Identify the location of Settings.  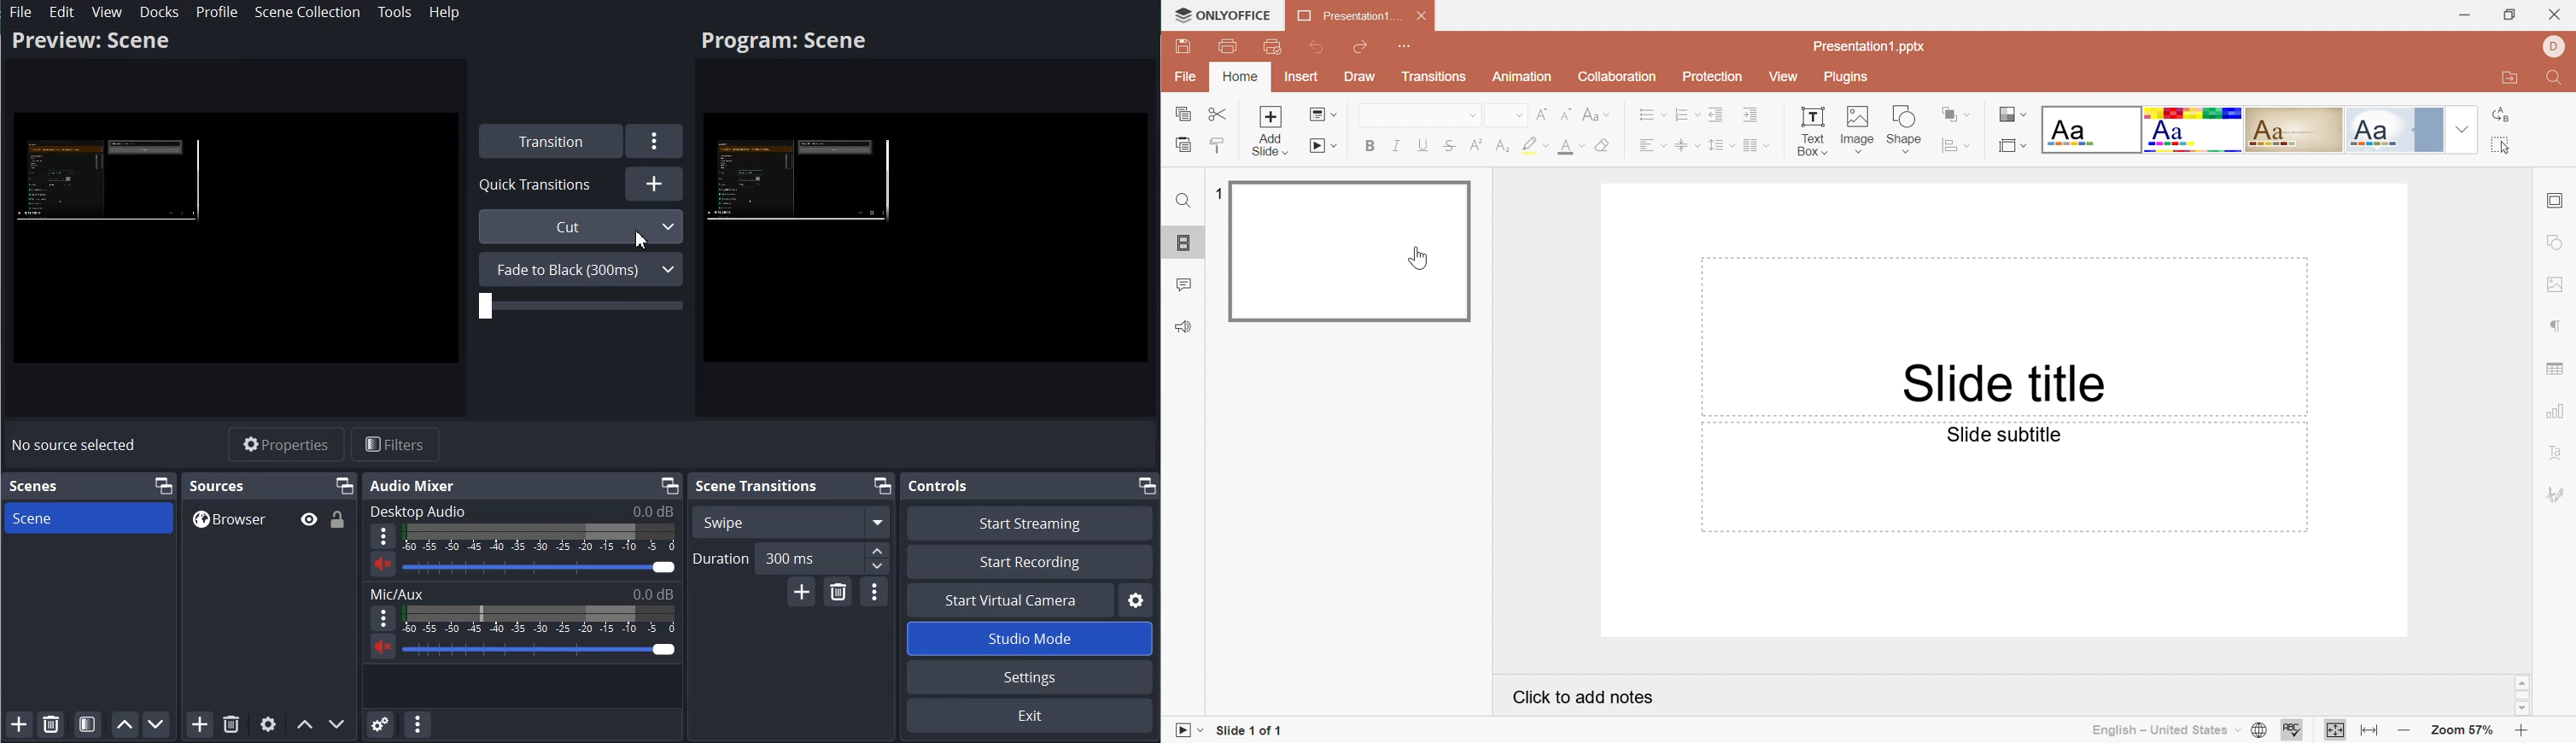
(1136, 600).